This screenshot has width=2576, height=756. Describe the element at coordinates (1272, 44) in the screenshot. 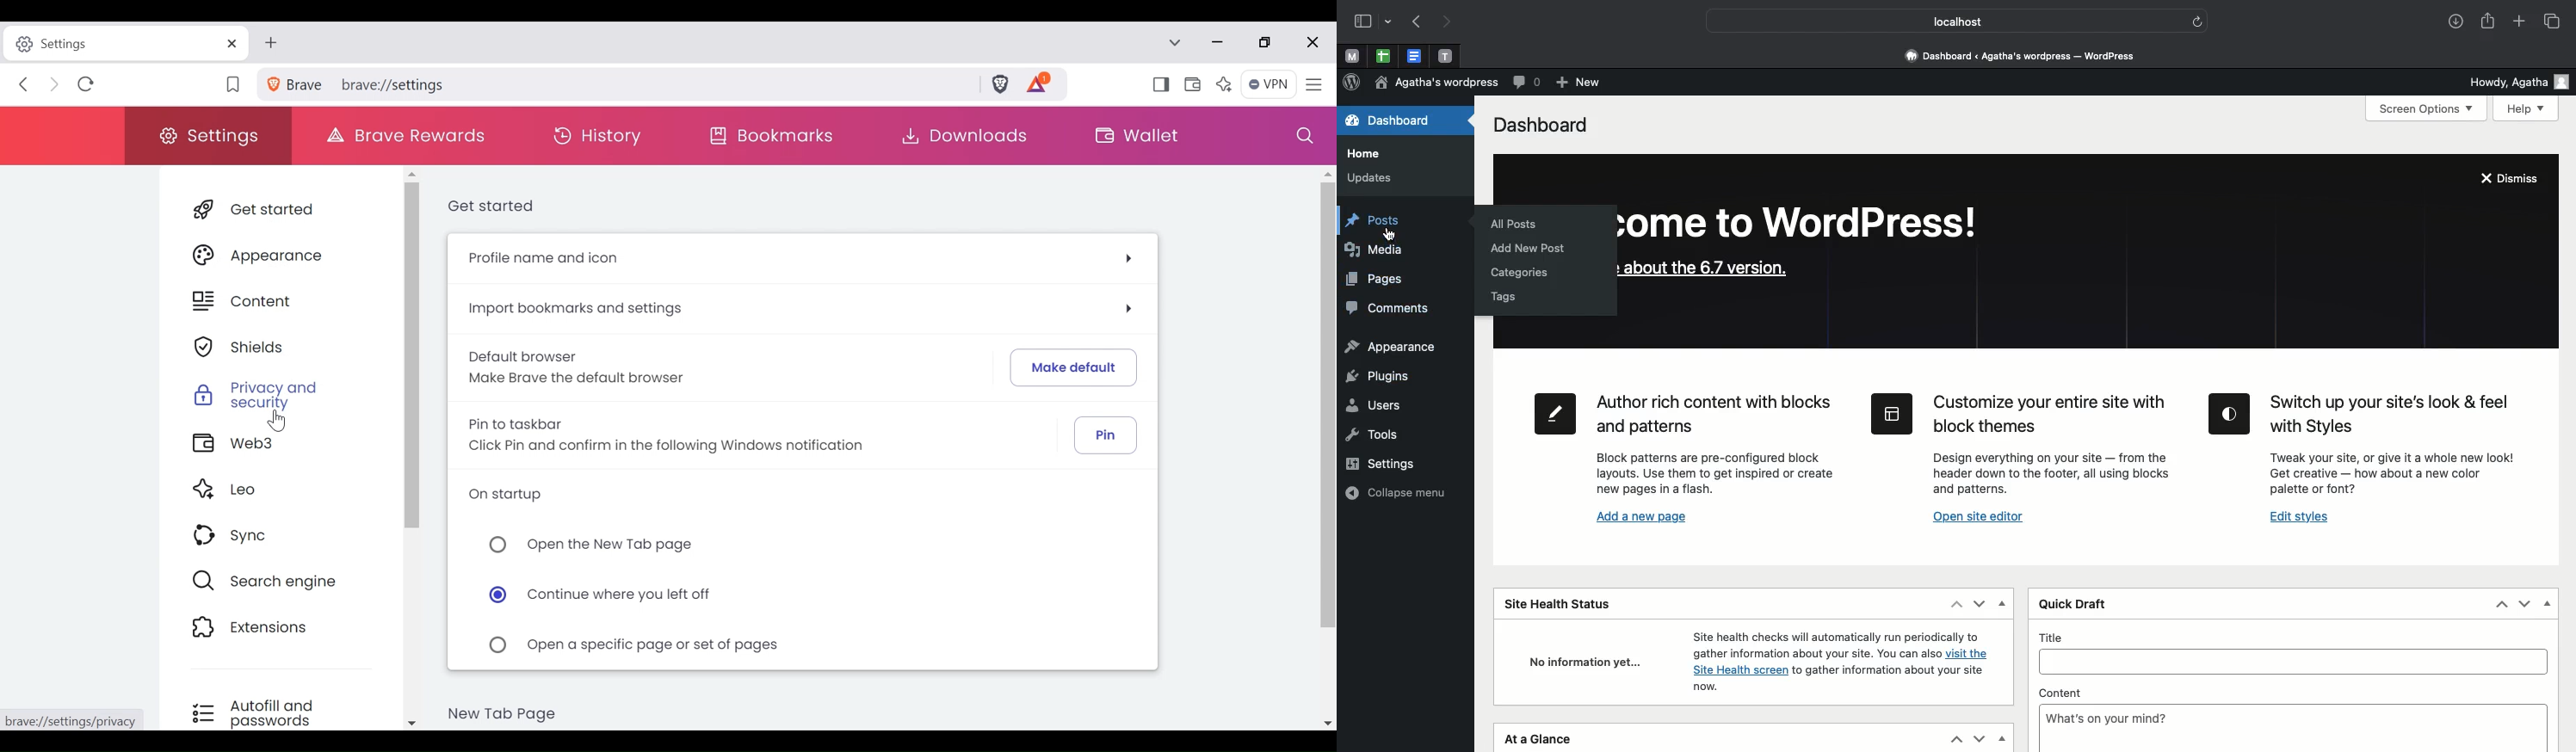

I see `restore` at that location.